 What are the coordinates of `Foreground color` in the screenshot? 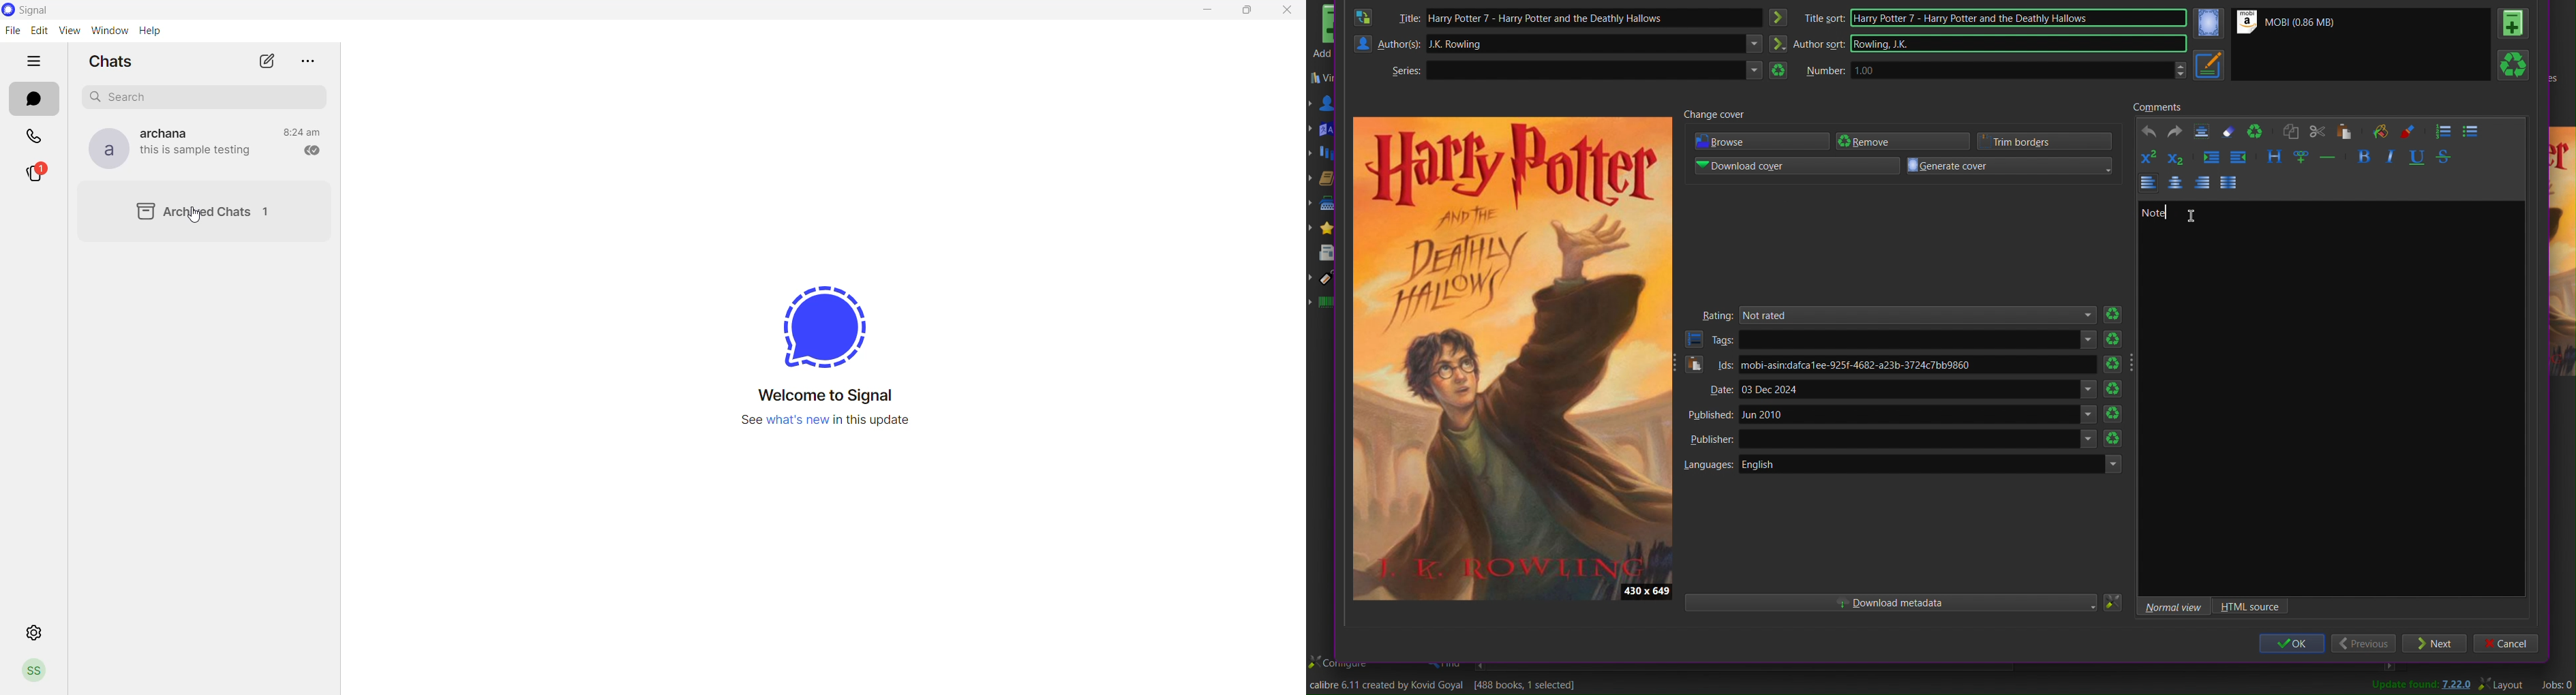 It's located at (2411, 130).